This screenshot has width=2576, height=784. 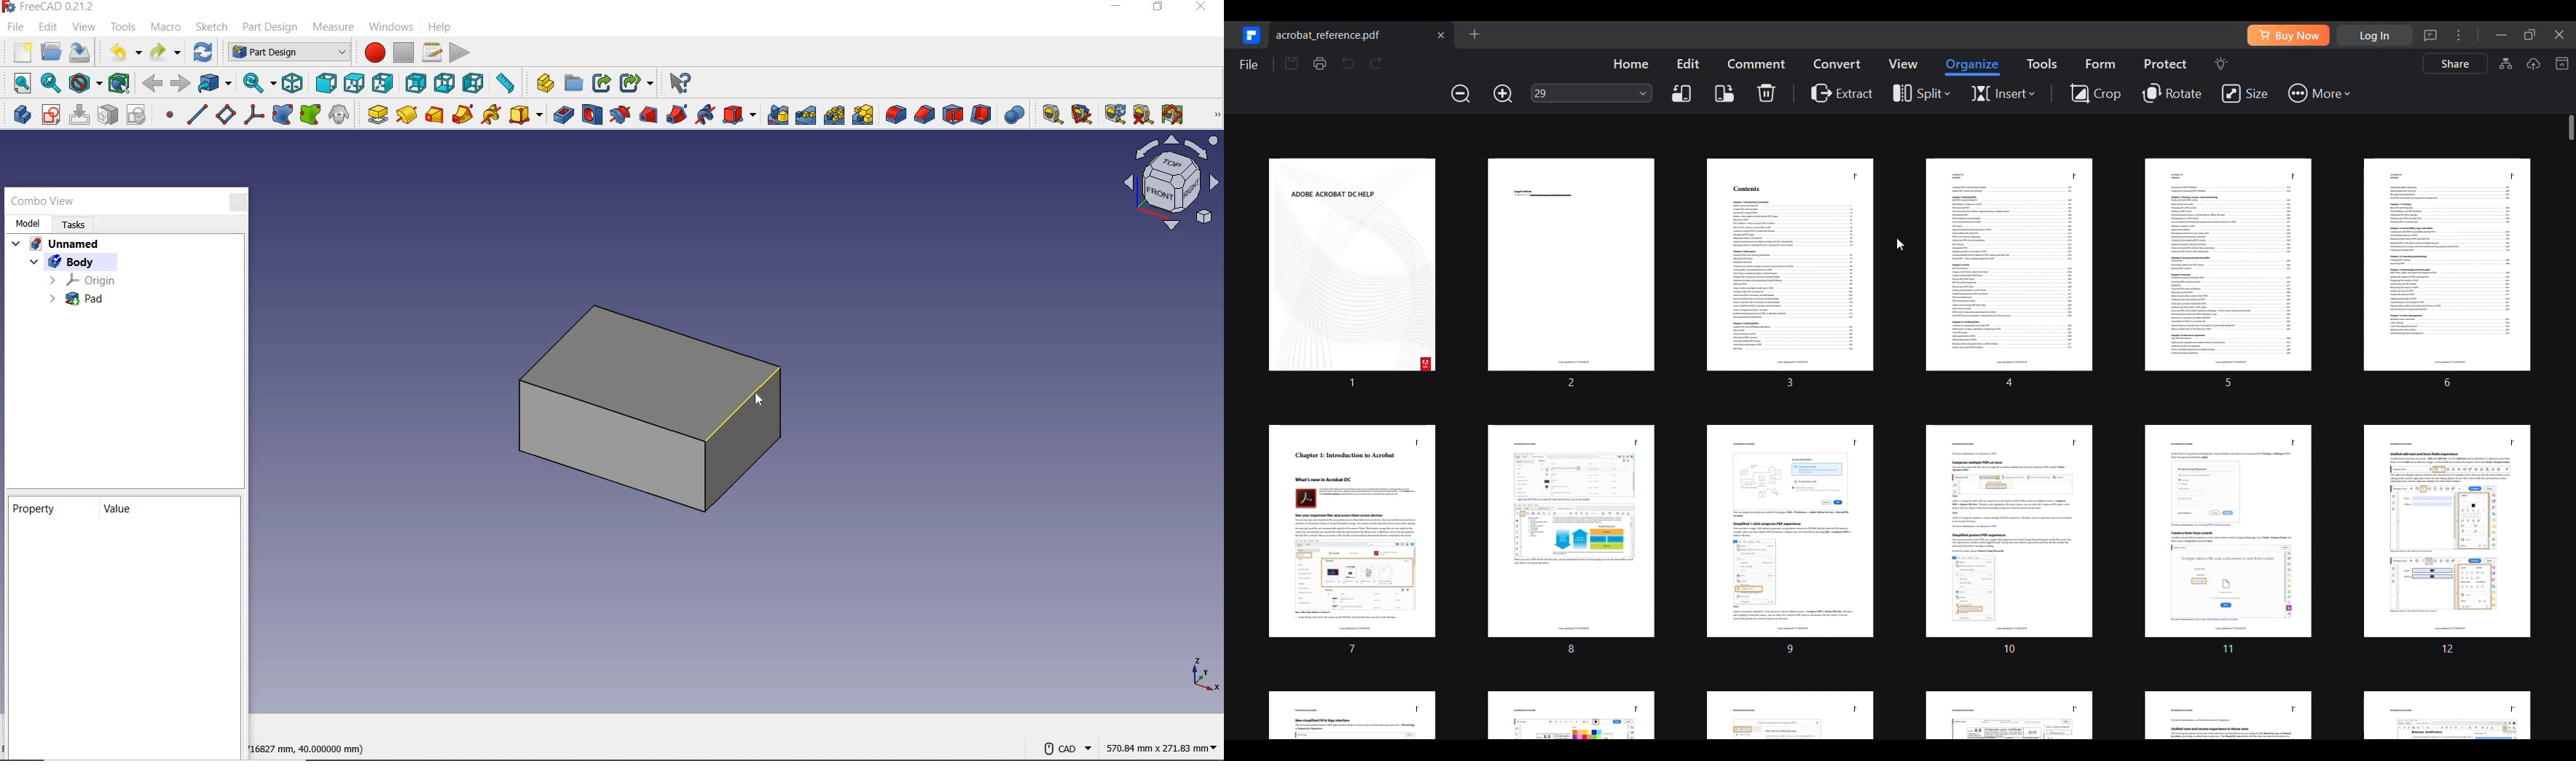 What do you see at coordinates (48, 27) in the screenshot?
I see `edit` at bounding box center [48, 27].